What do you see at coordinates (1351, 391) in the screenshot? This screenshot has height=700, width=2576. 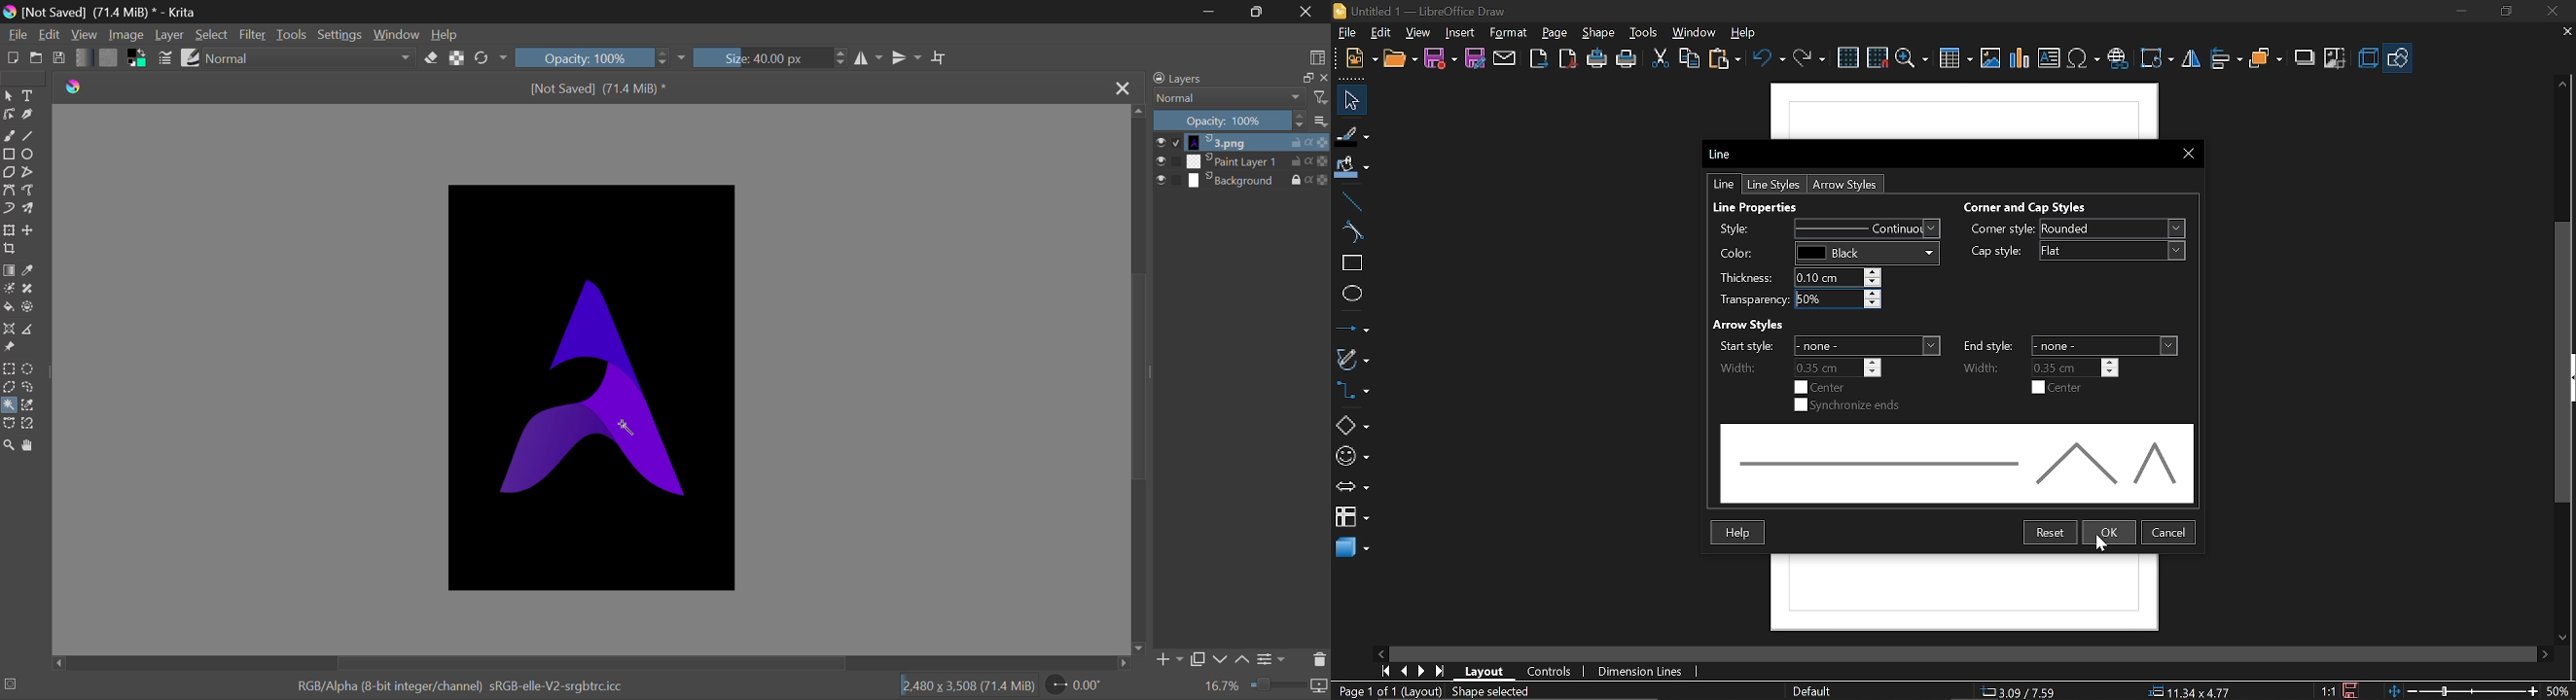 I see `connector` at bounding box center [1351, 391].